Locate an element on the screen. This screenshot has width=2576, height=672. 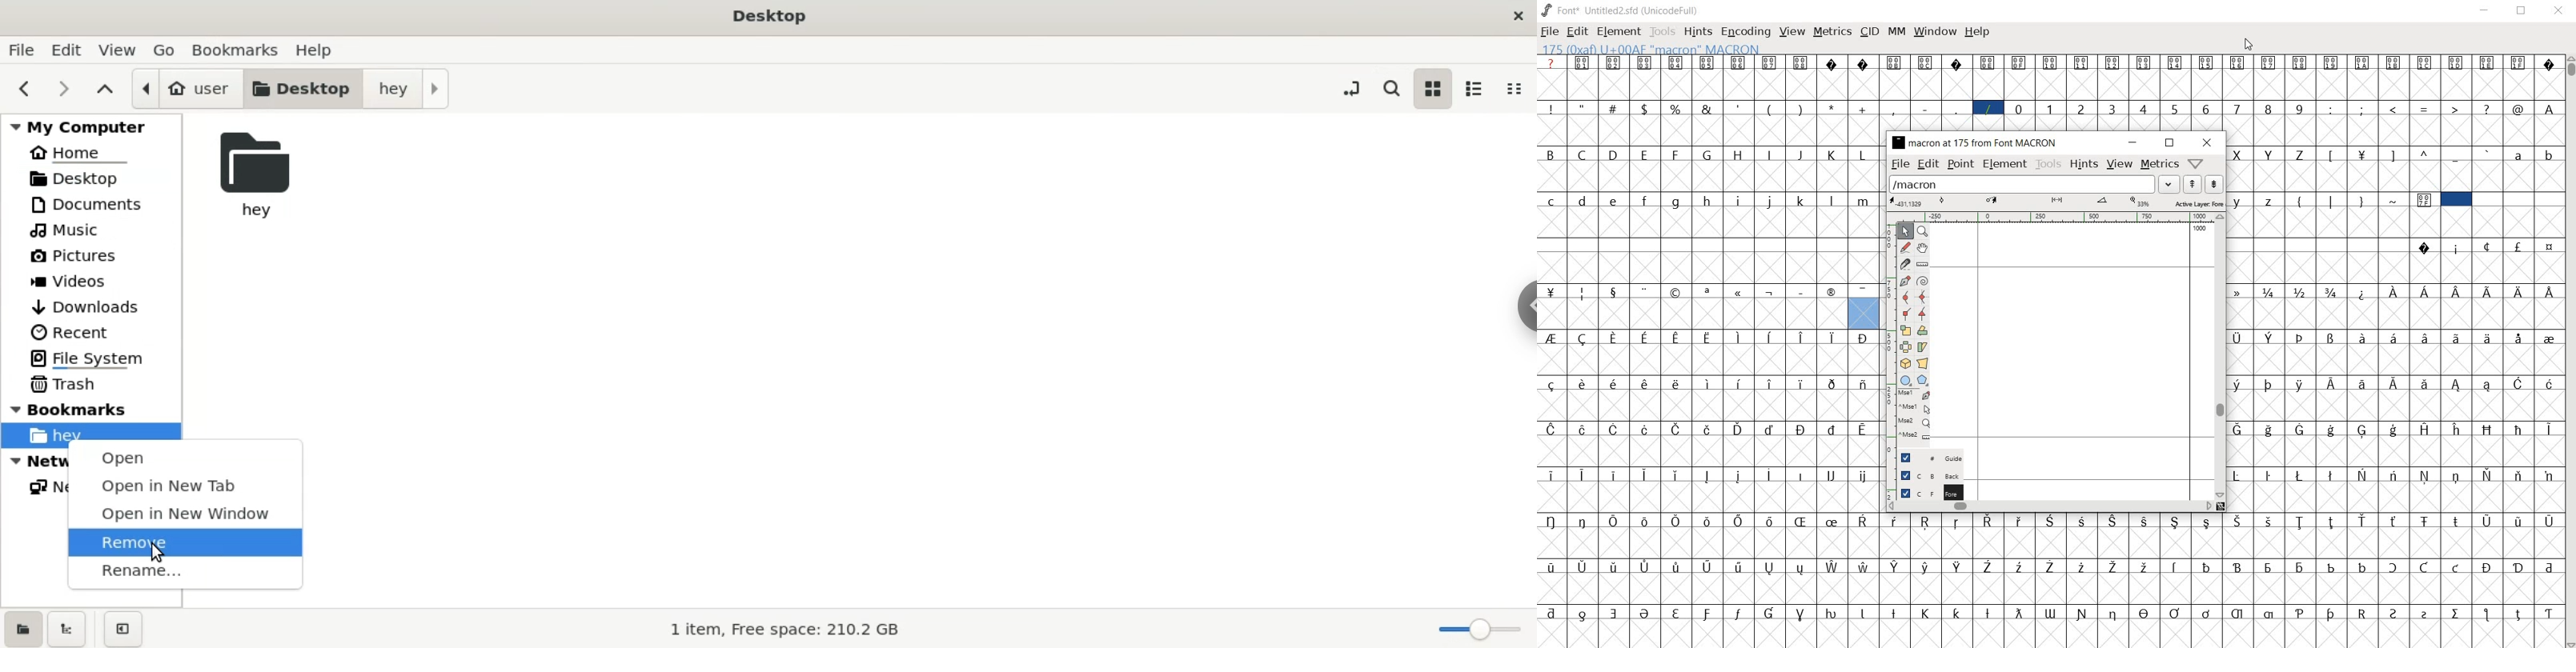
Symbol is located at coordinates (1584, 293).